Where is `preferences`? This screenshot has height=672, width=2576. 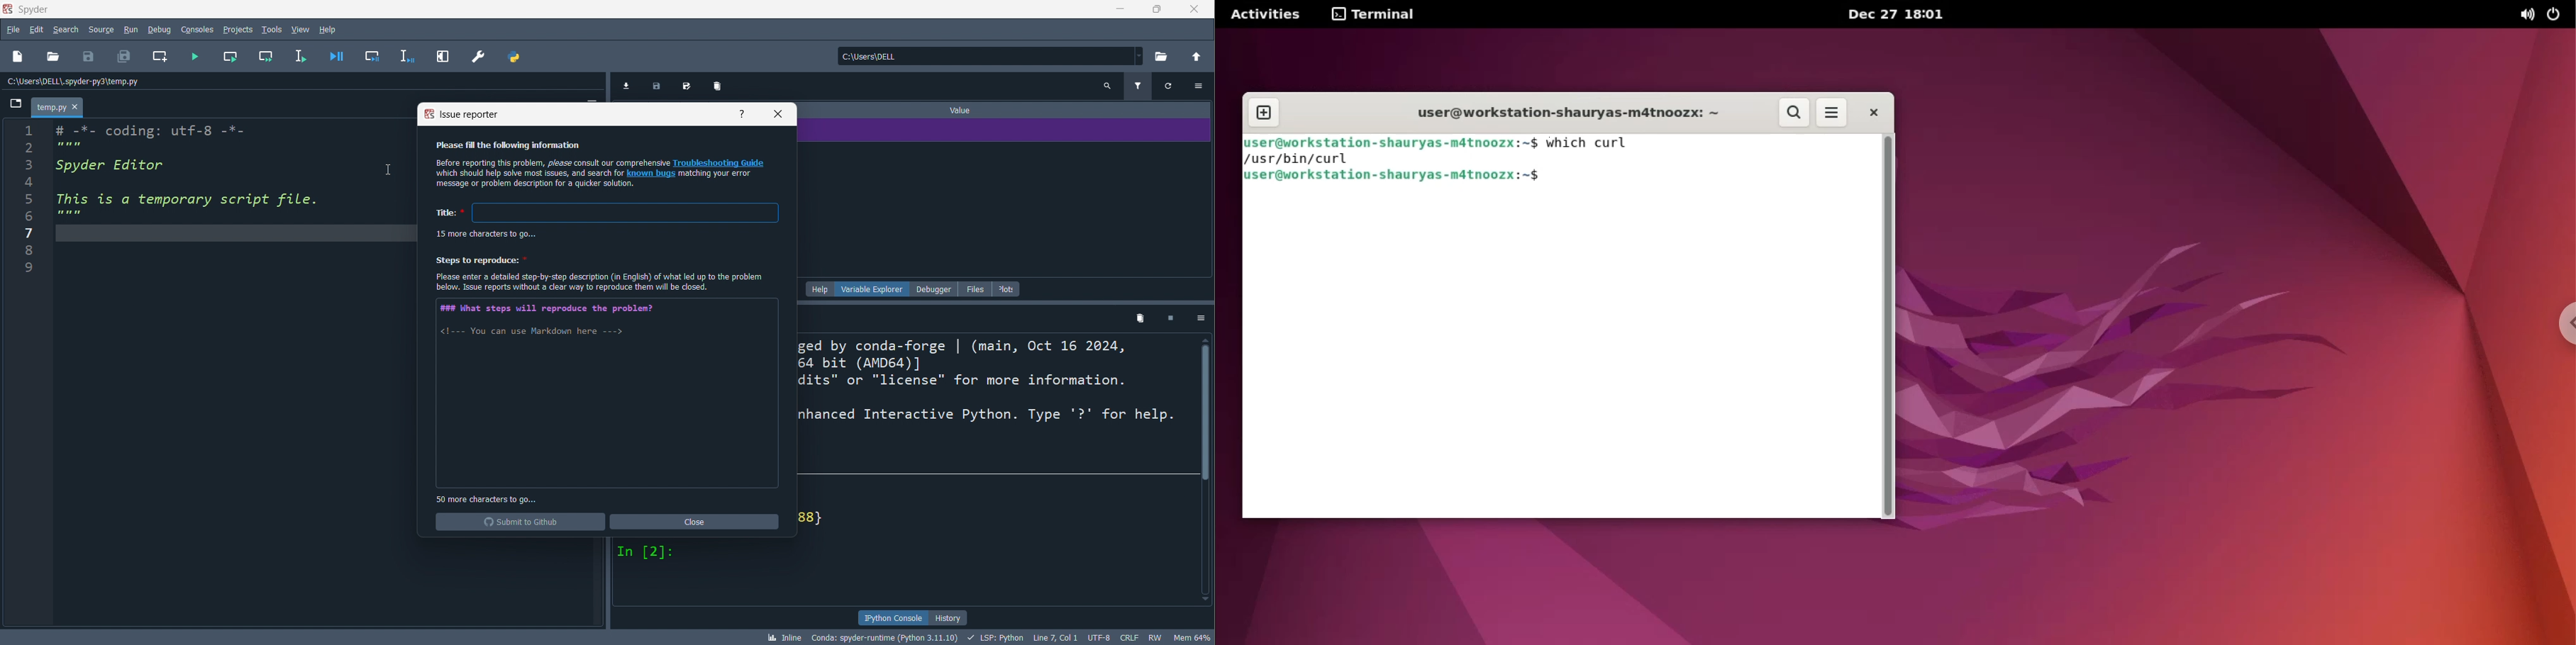
preferences is located at coordinates (480, 56).